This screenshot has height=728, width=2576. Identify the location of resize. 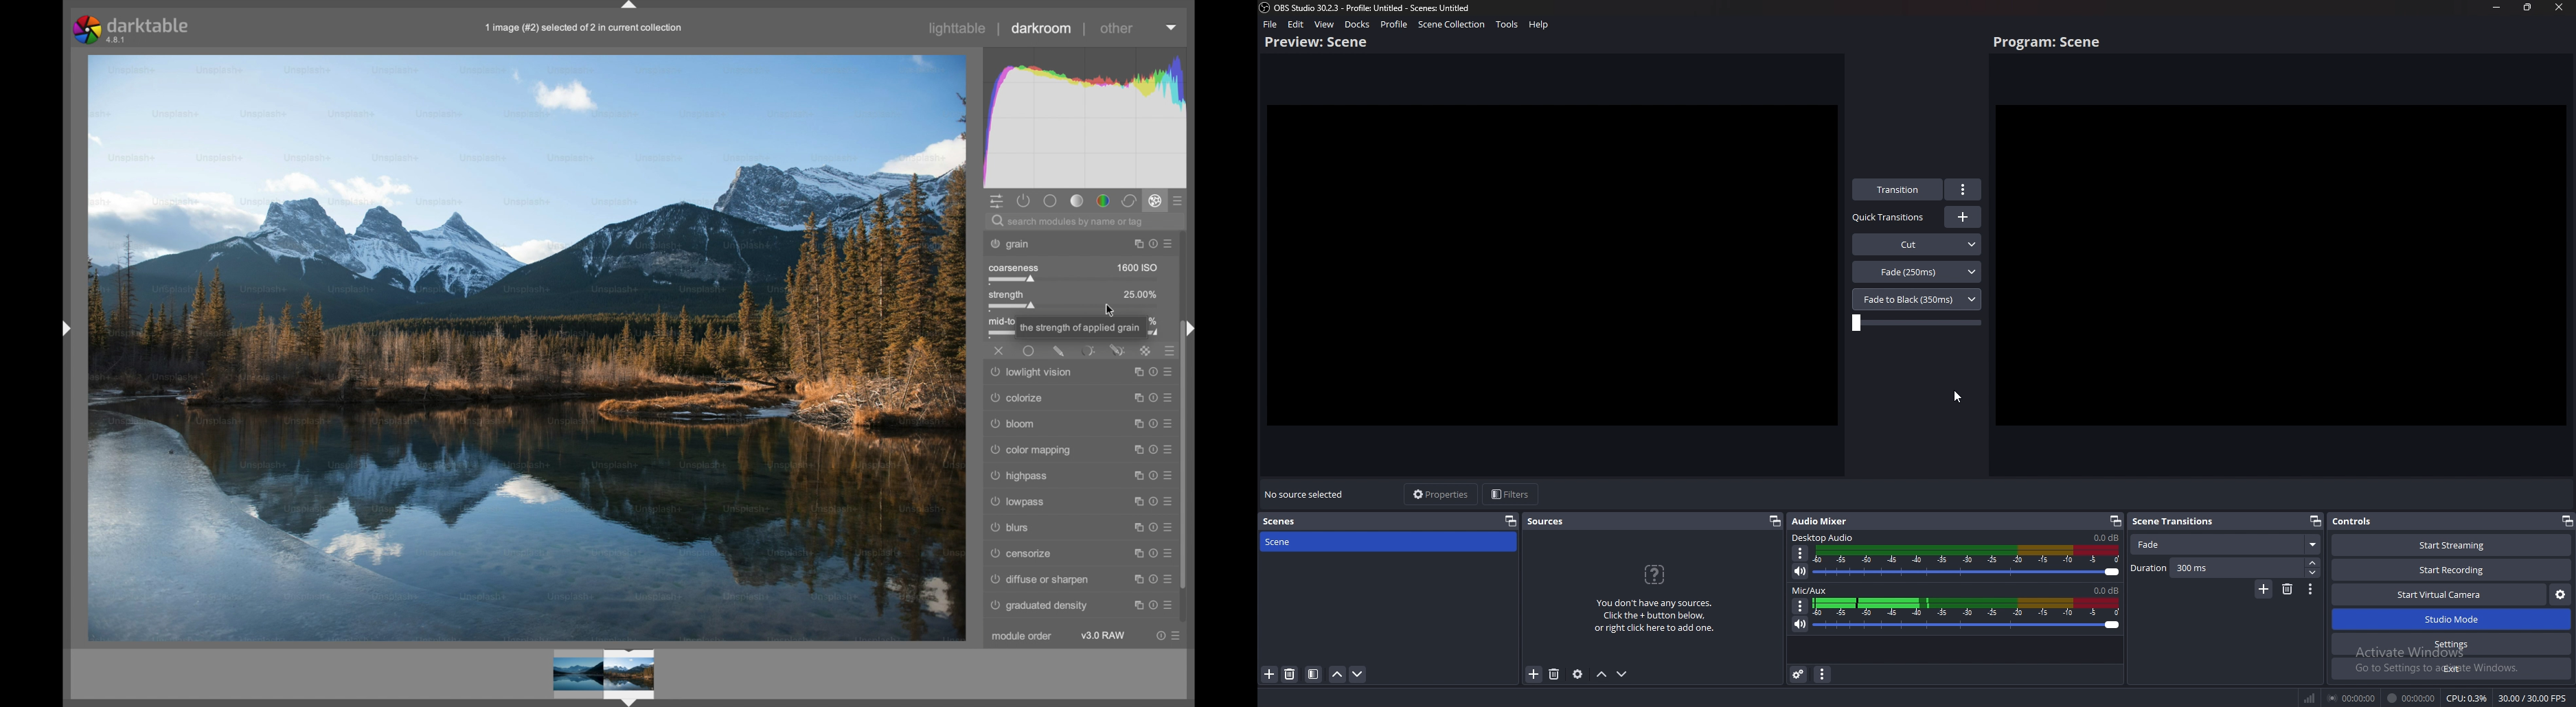
(2528, 7).